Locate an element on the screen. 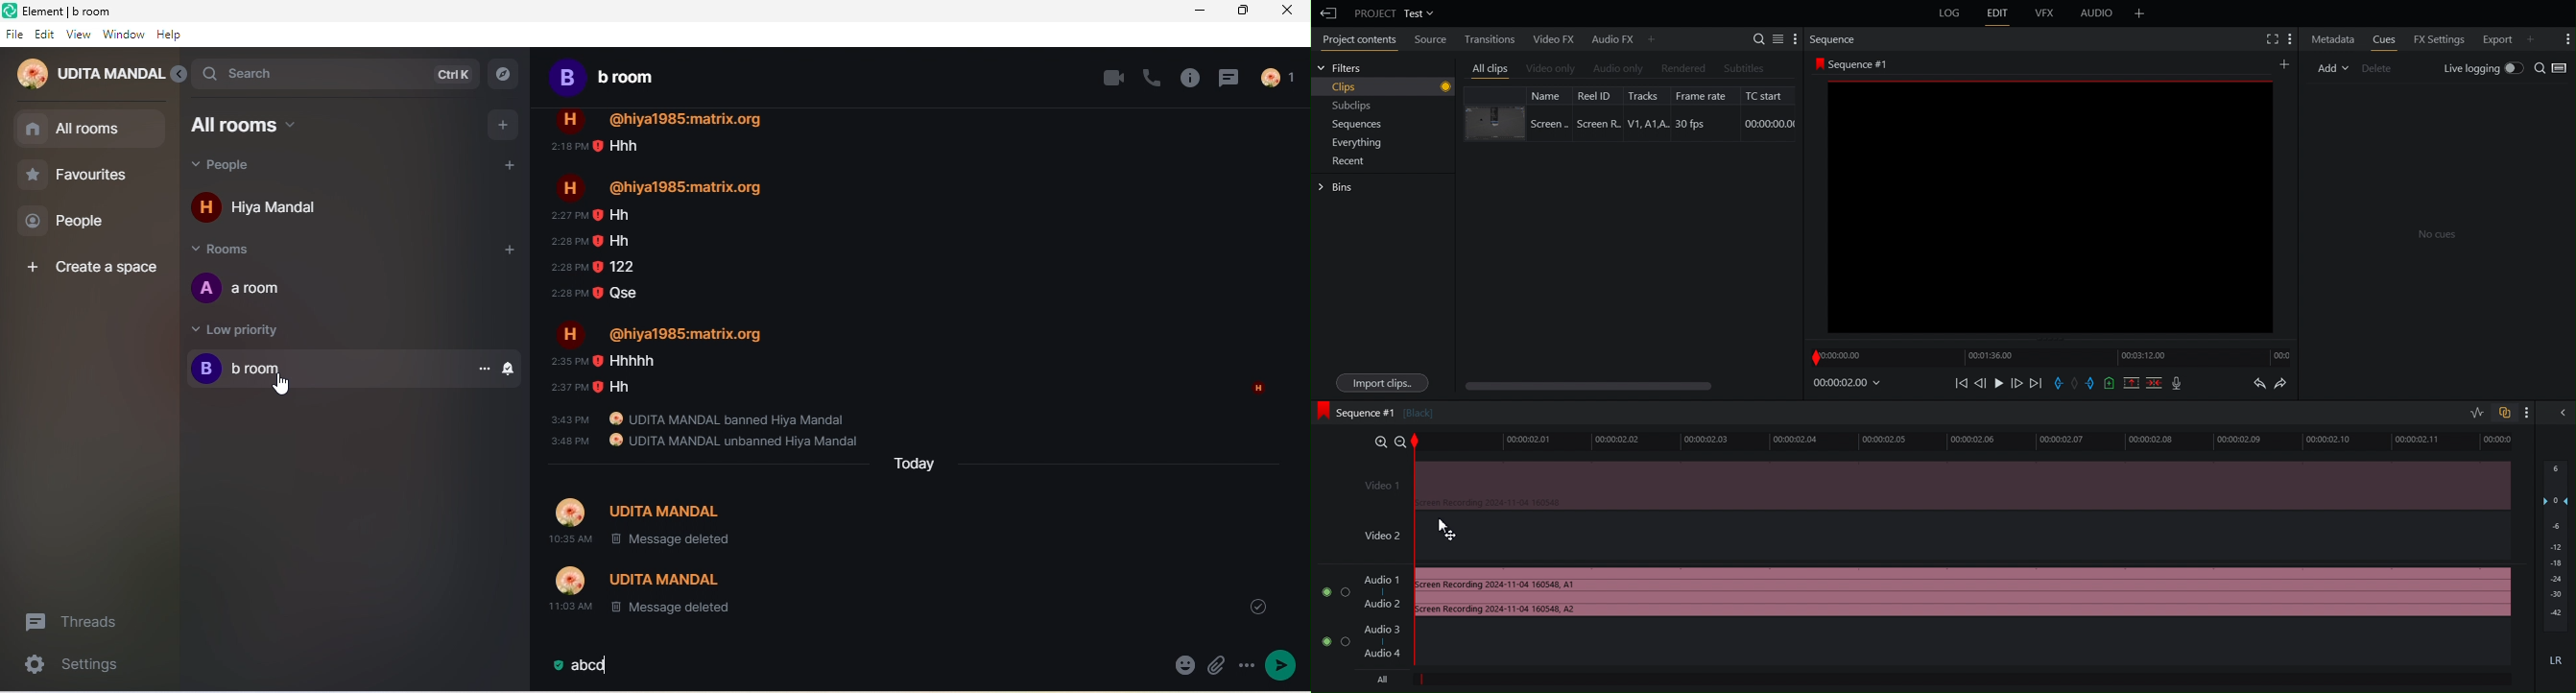 Image resolution: width=2576 pixels, height=700 pixels. Hide is located at coordinates (2561, 413).